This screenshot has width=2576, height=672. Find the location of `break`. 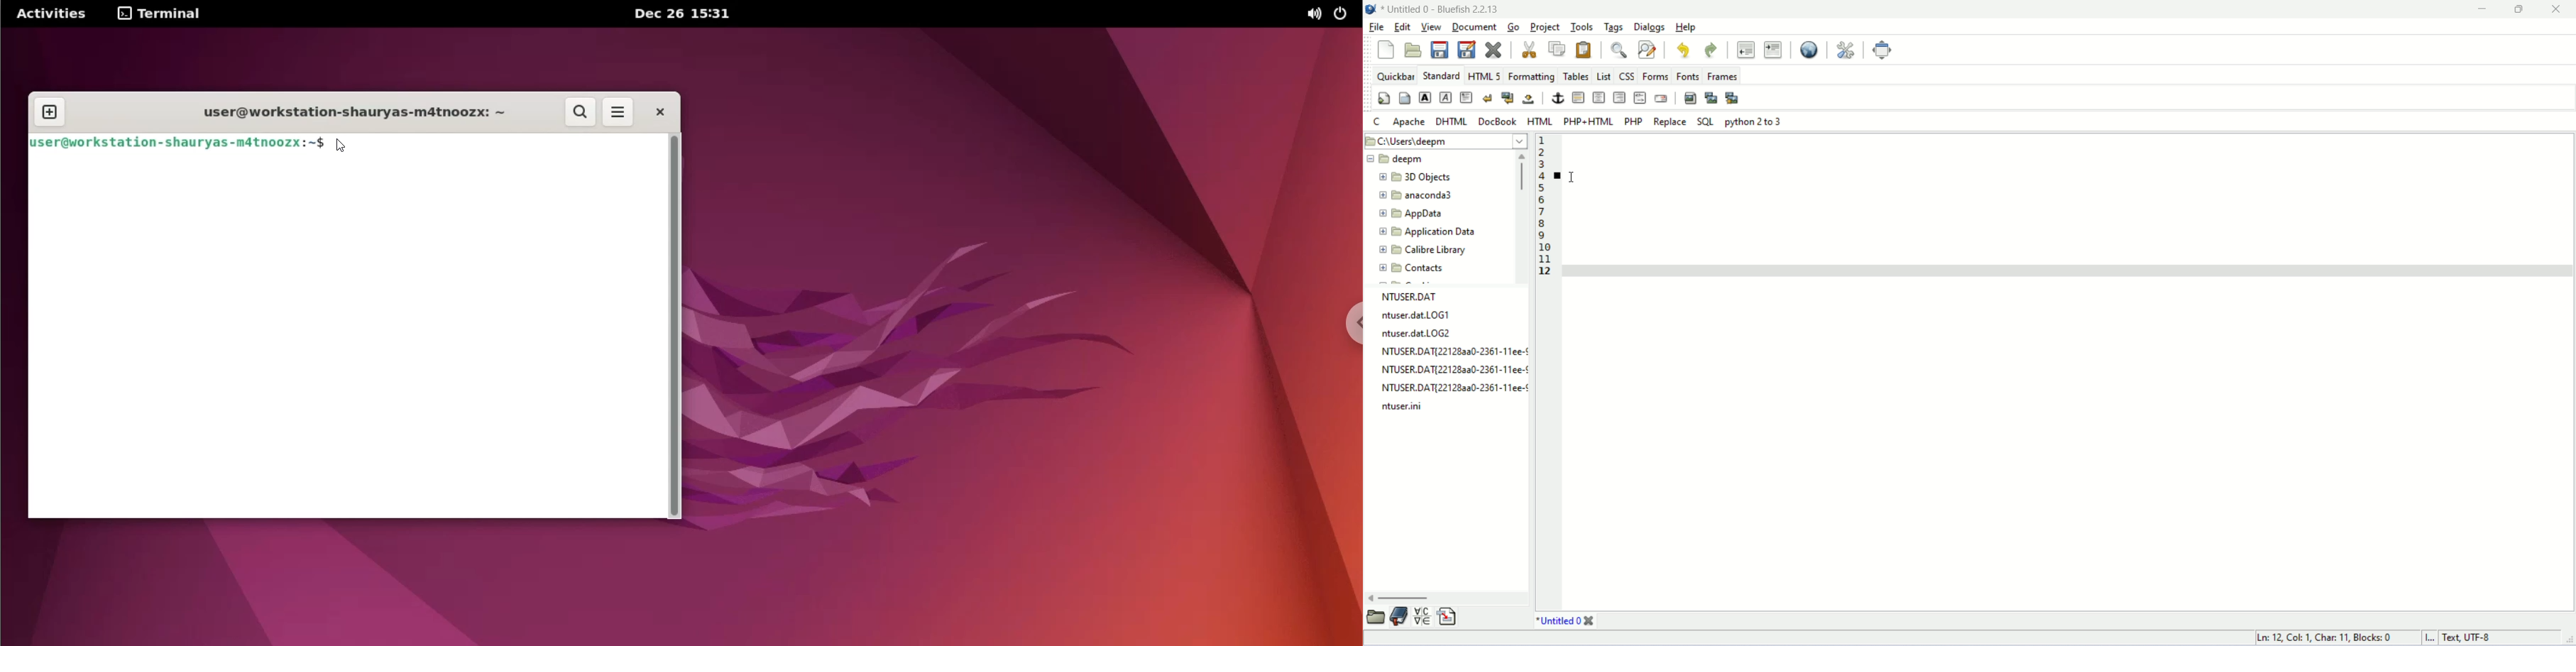

break is located at coordinates (1488, 99).